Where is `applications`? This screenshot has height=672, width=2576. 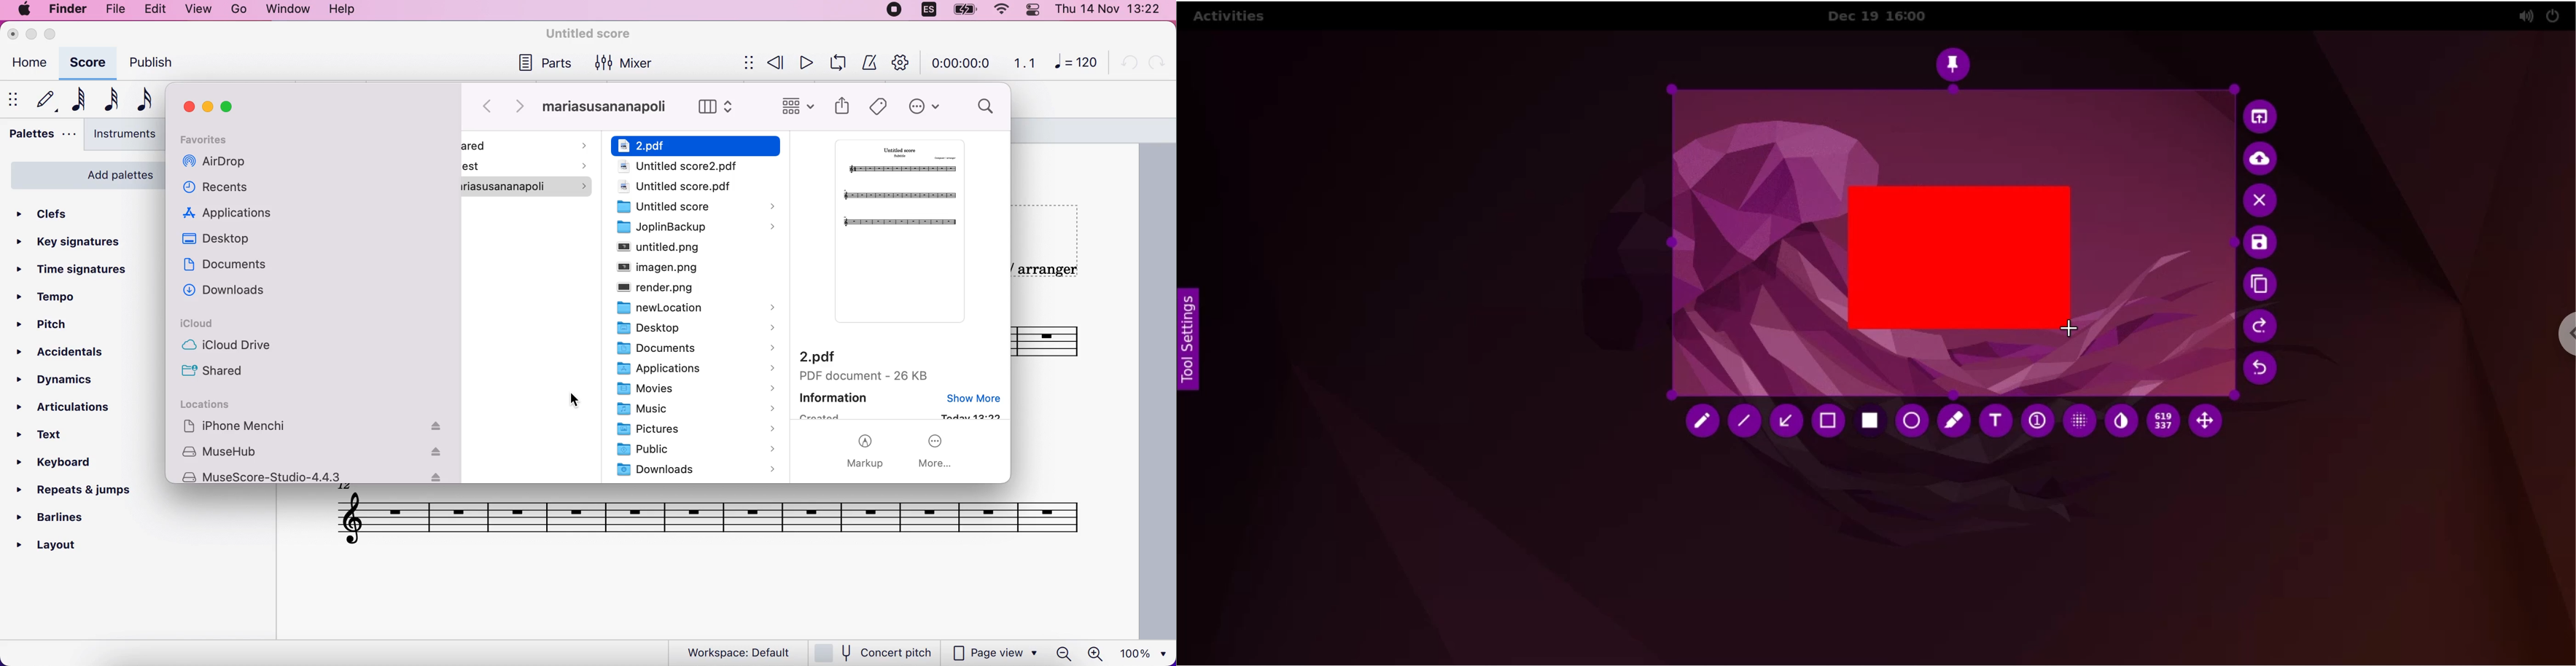 applications is located at coordinates (237, 214).